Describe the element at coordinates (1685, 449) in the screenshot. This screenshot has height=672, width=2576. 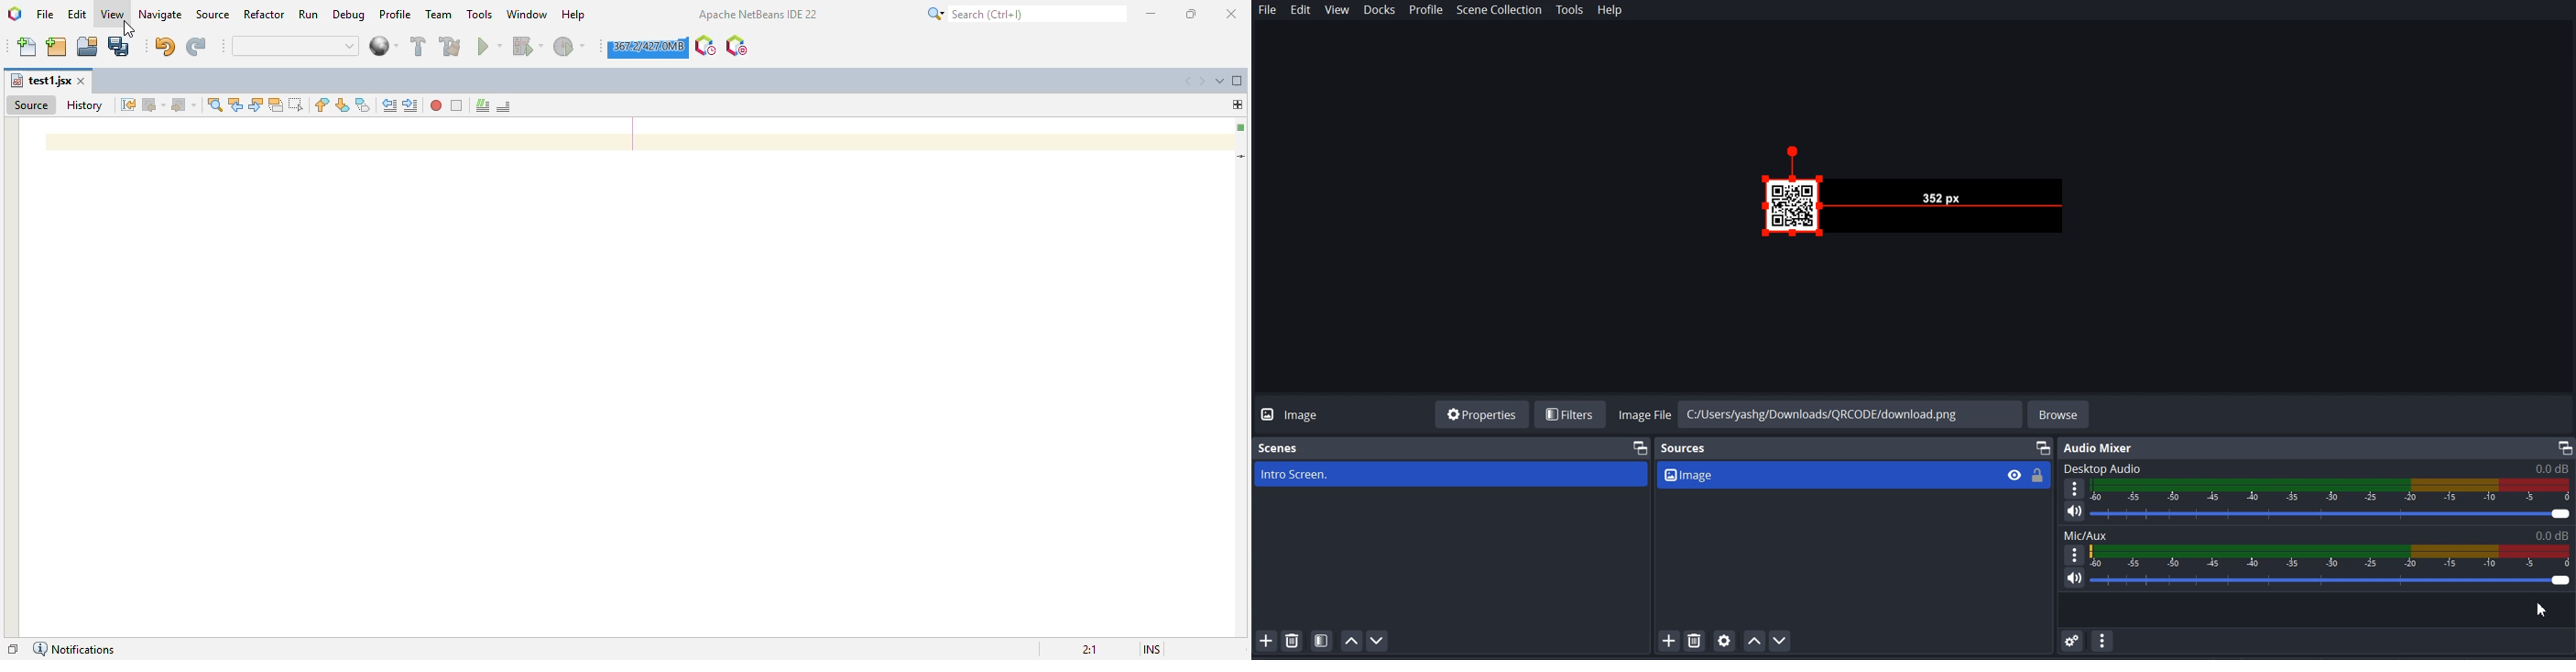
I see `Source` at that location.